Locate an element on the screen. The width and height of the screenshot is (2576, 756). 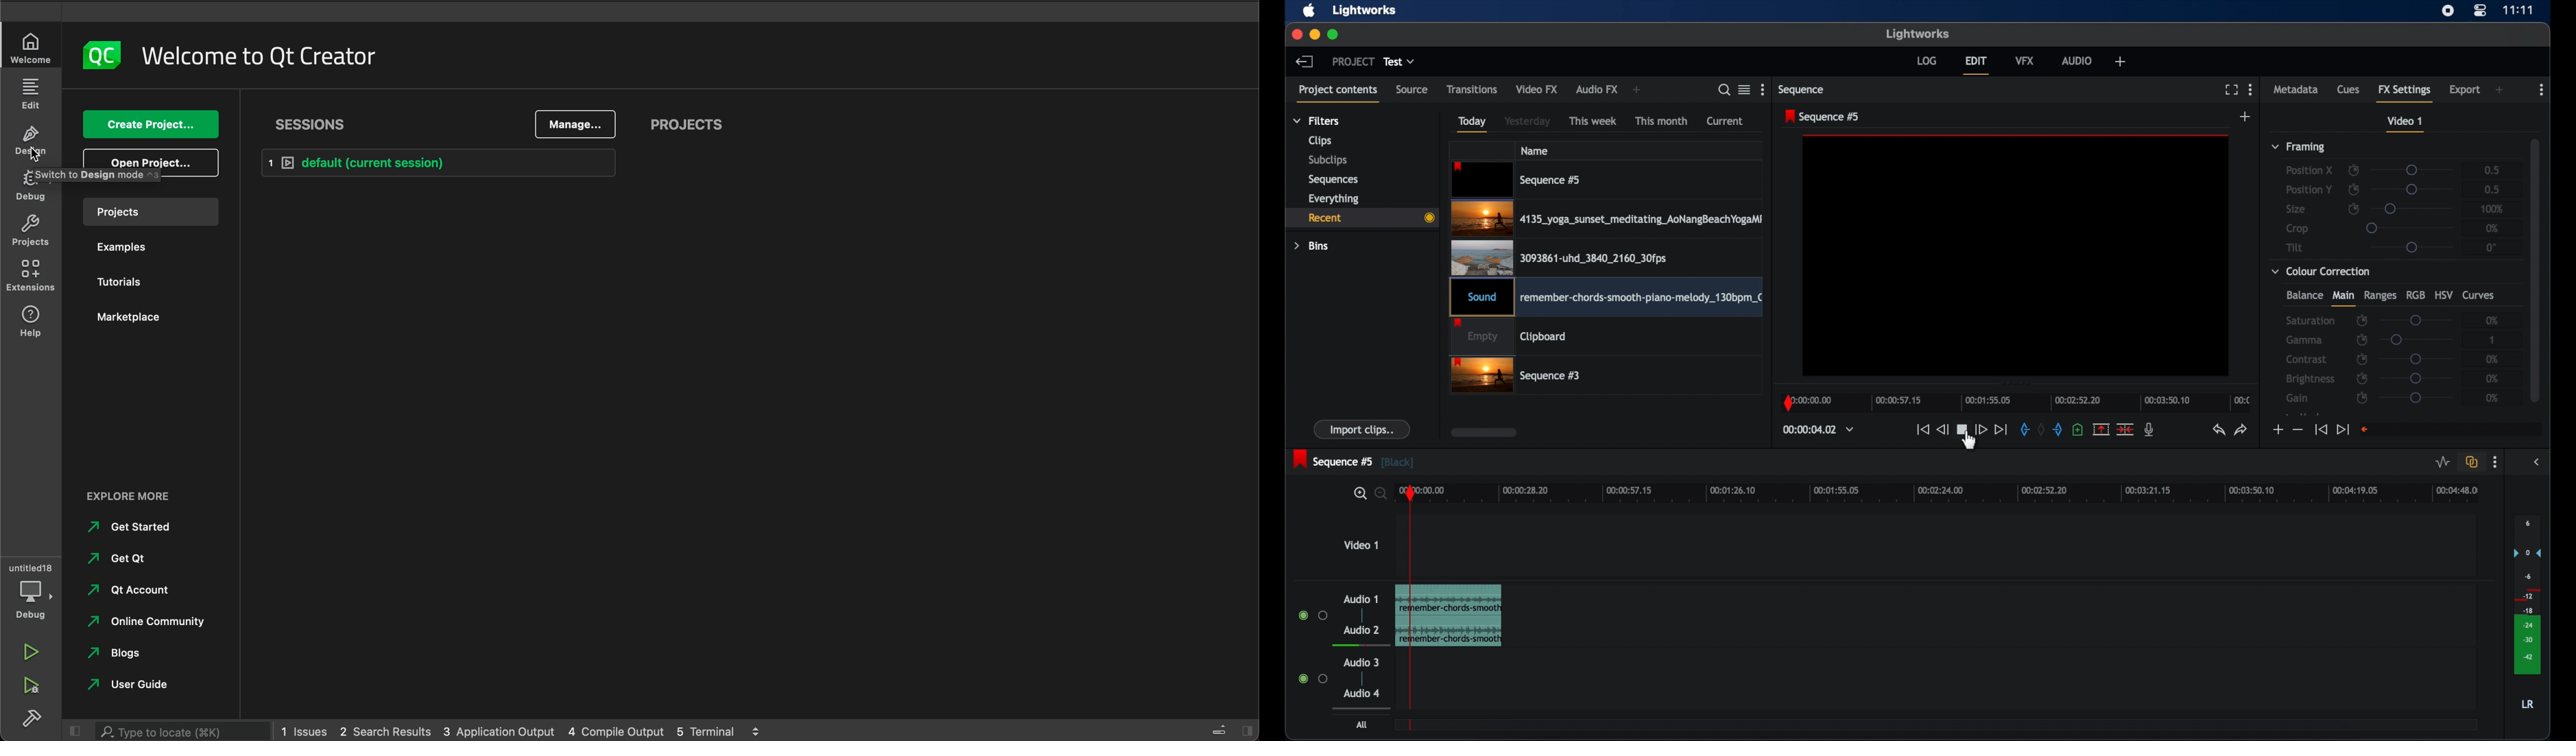
radio buttons is located at coordinates (1313, 678).